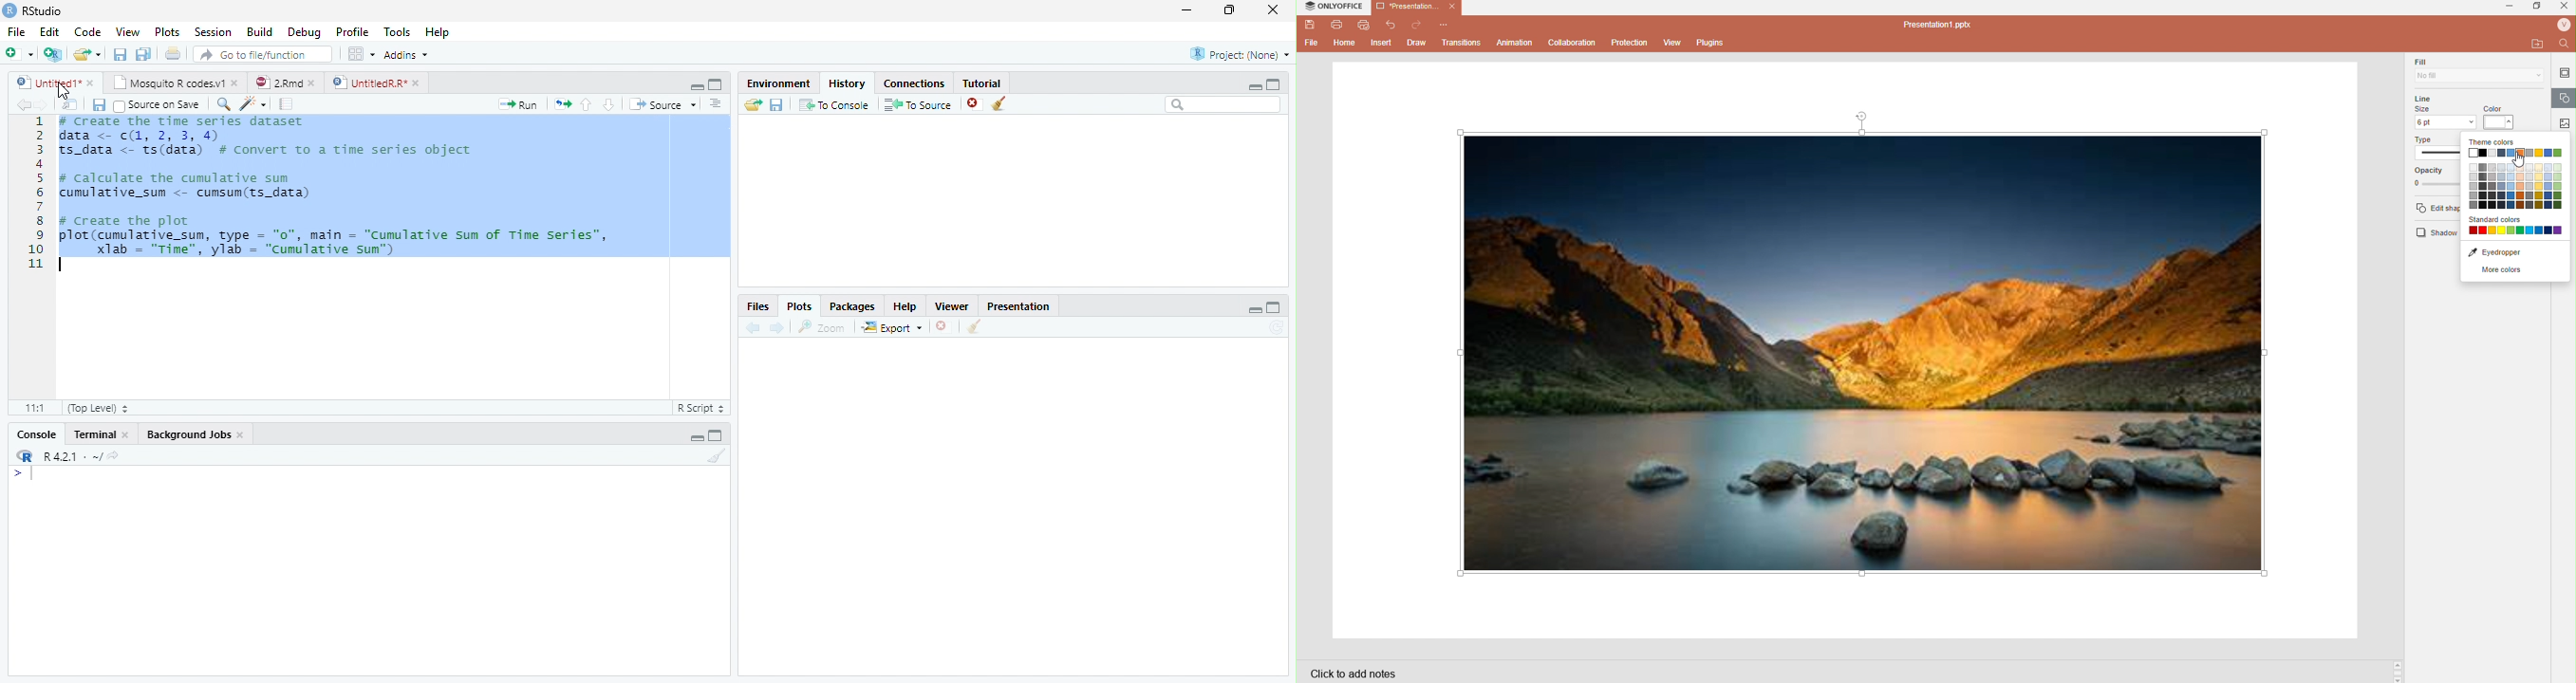 The image size is (2576, 700). I want to click on To Source, so click(917, 105).